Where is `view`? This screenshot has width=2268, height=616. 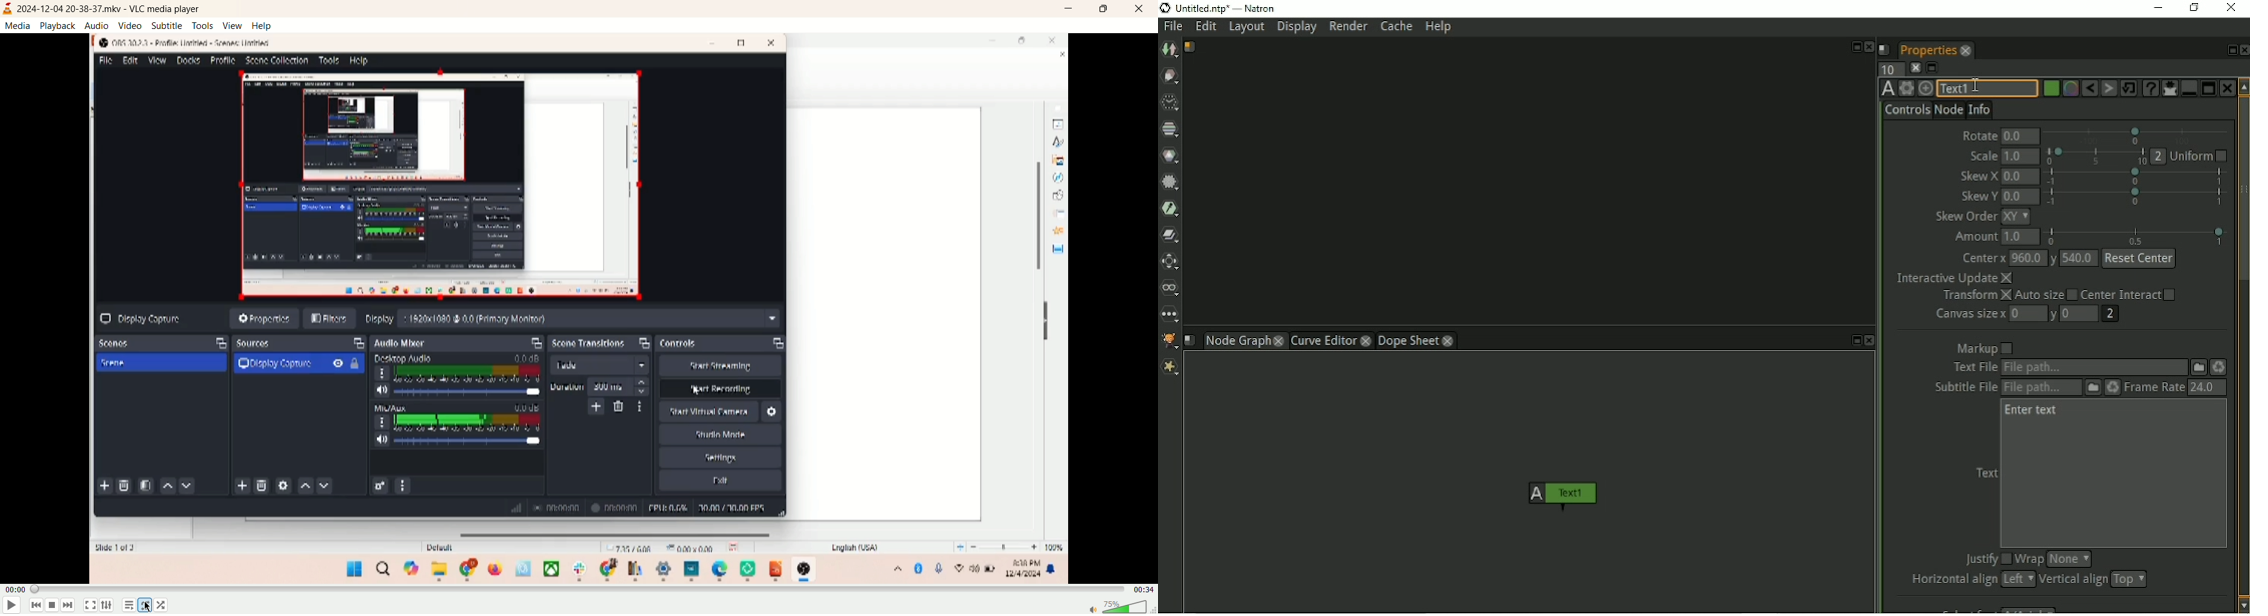 view is located at coordinates (233, 25).